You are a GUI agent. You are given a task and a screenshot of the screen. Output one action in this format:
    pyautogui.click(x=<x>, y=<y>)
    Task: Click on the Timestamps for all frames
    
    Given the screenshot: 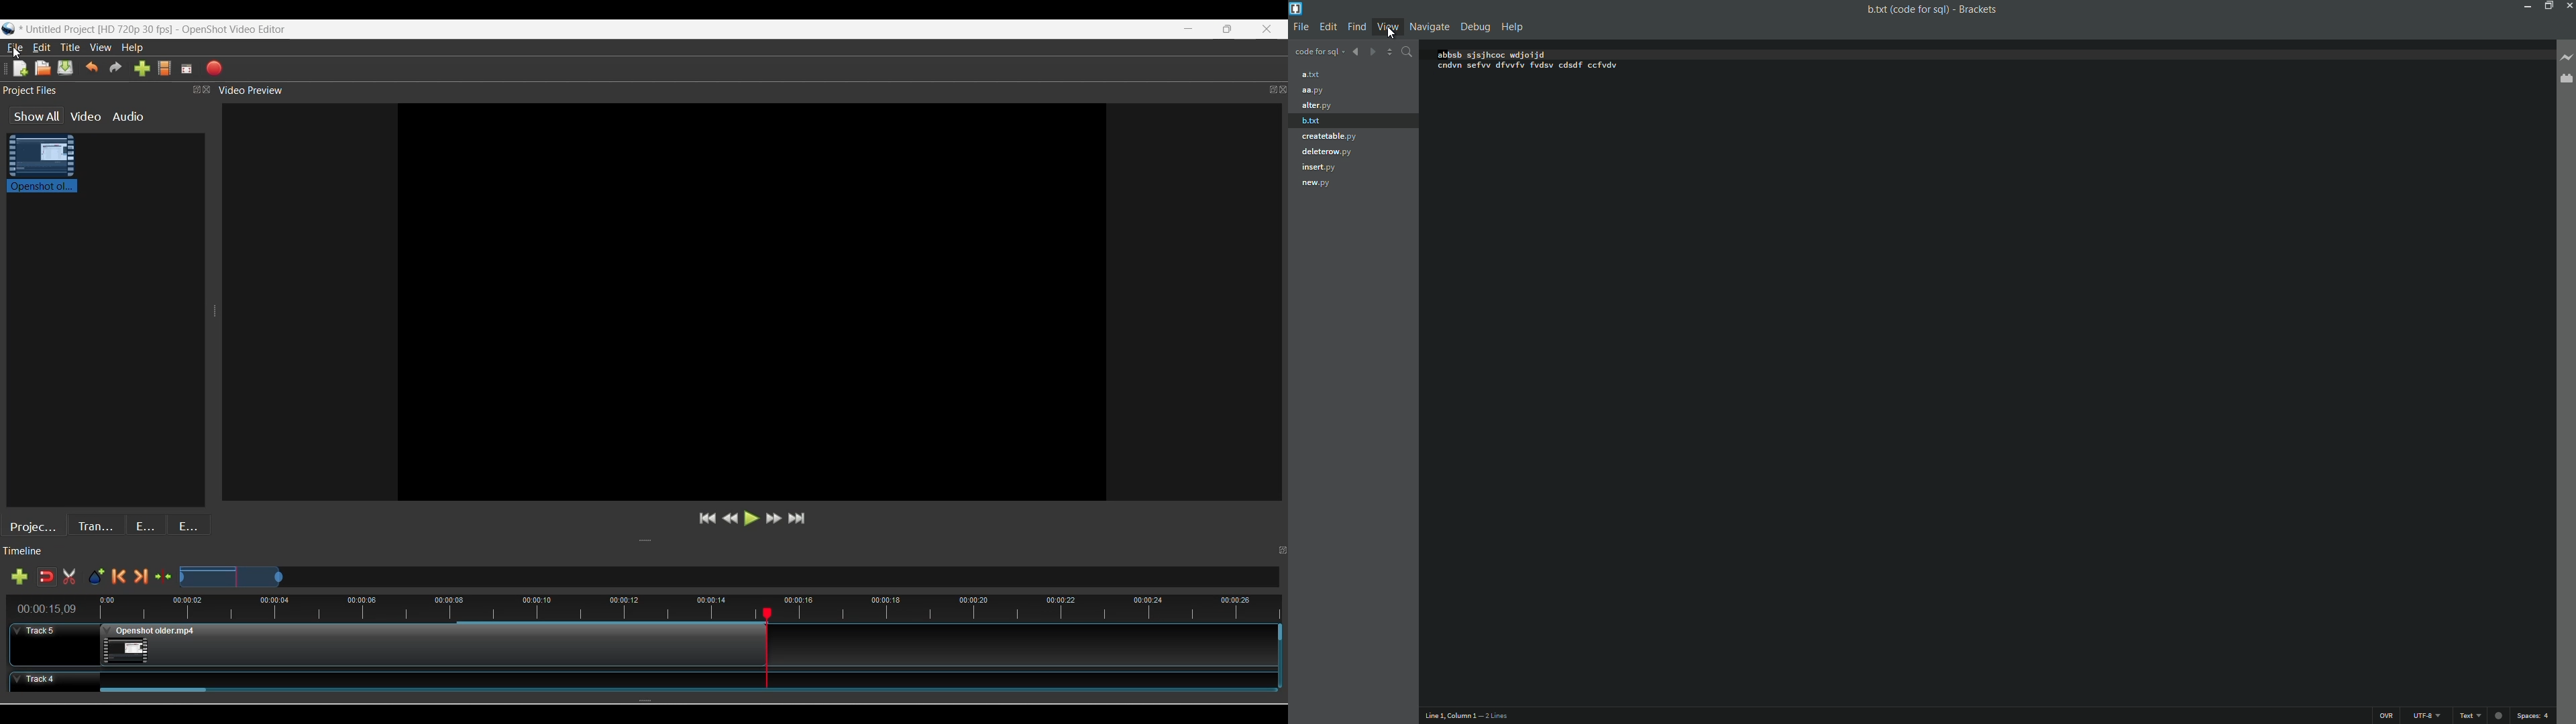 What is the action you would take?
    pyautogui.click(x=426, y=607)
    